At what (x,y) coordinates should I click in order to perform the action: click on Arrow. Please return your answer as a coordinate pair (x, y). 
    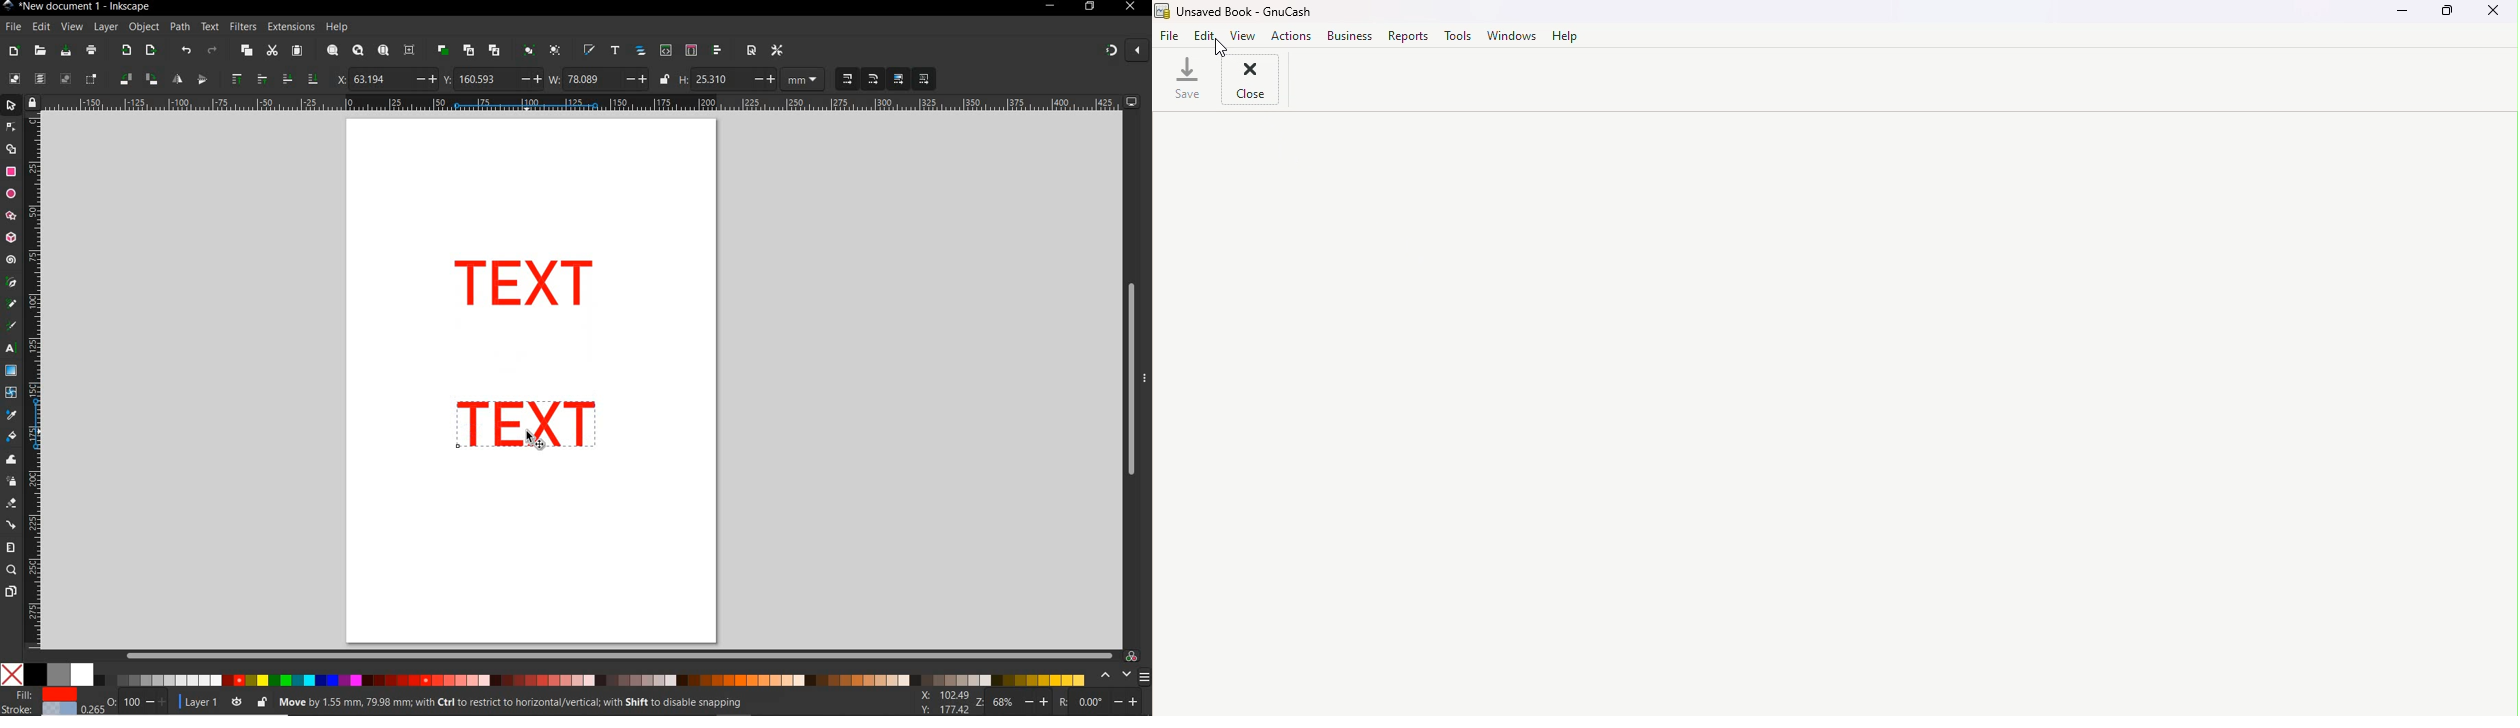
    Looking at the image, I should click on (12, 138).